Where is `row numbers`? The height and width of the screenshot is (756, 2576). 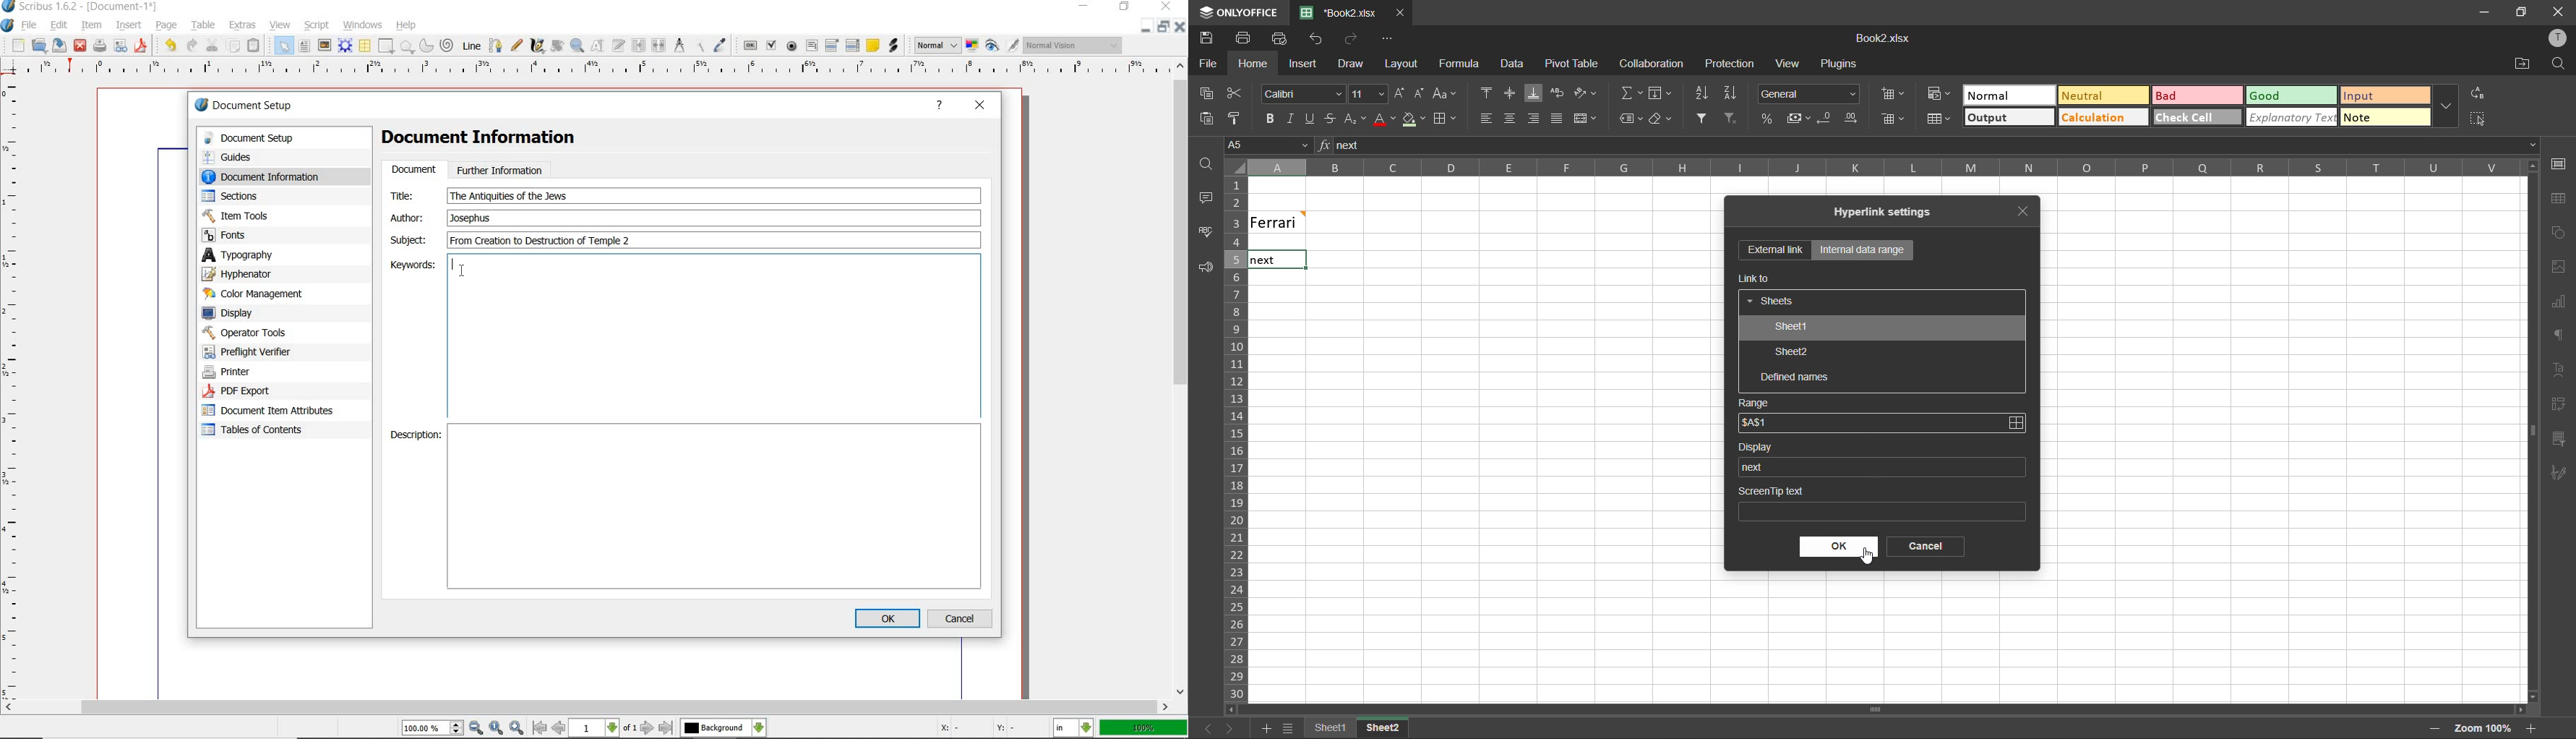
row numbers is located at coordinates (1234, 440).